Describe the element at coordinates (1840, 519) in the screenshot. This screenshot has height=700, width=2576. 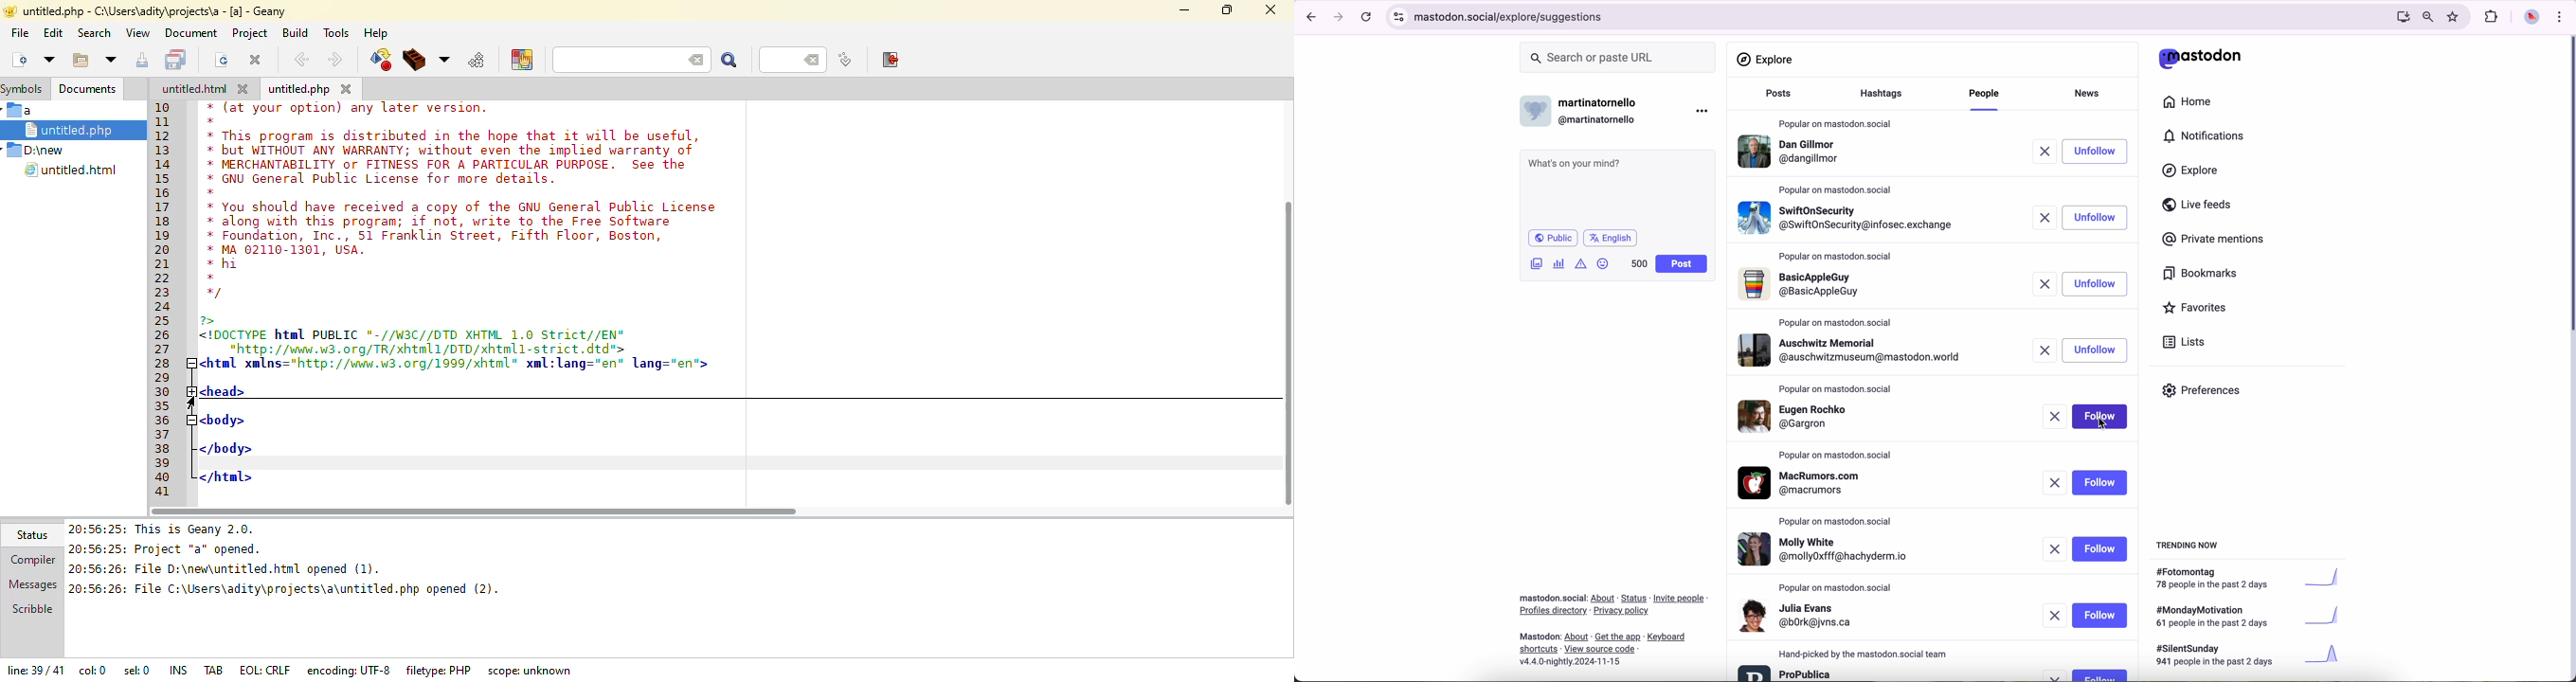
I see `popular on mastodon.social` at that location.